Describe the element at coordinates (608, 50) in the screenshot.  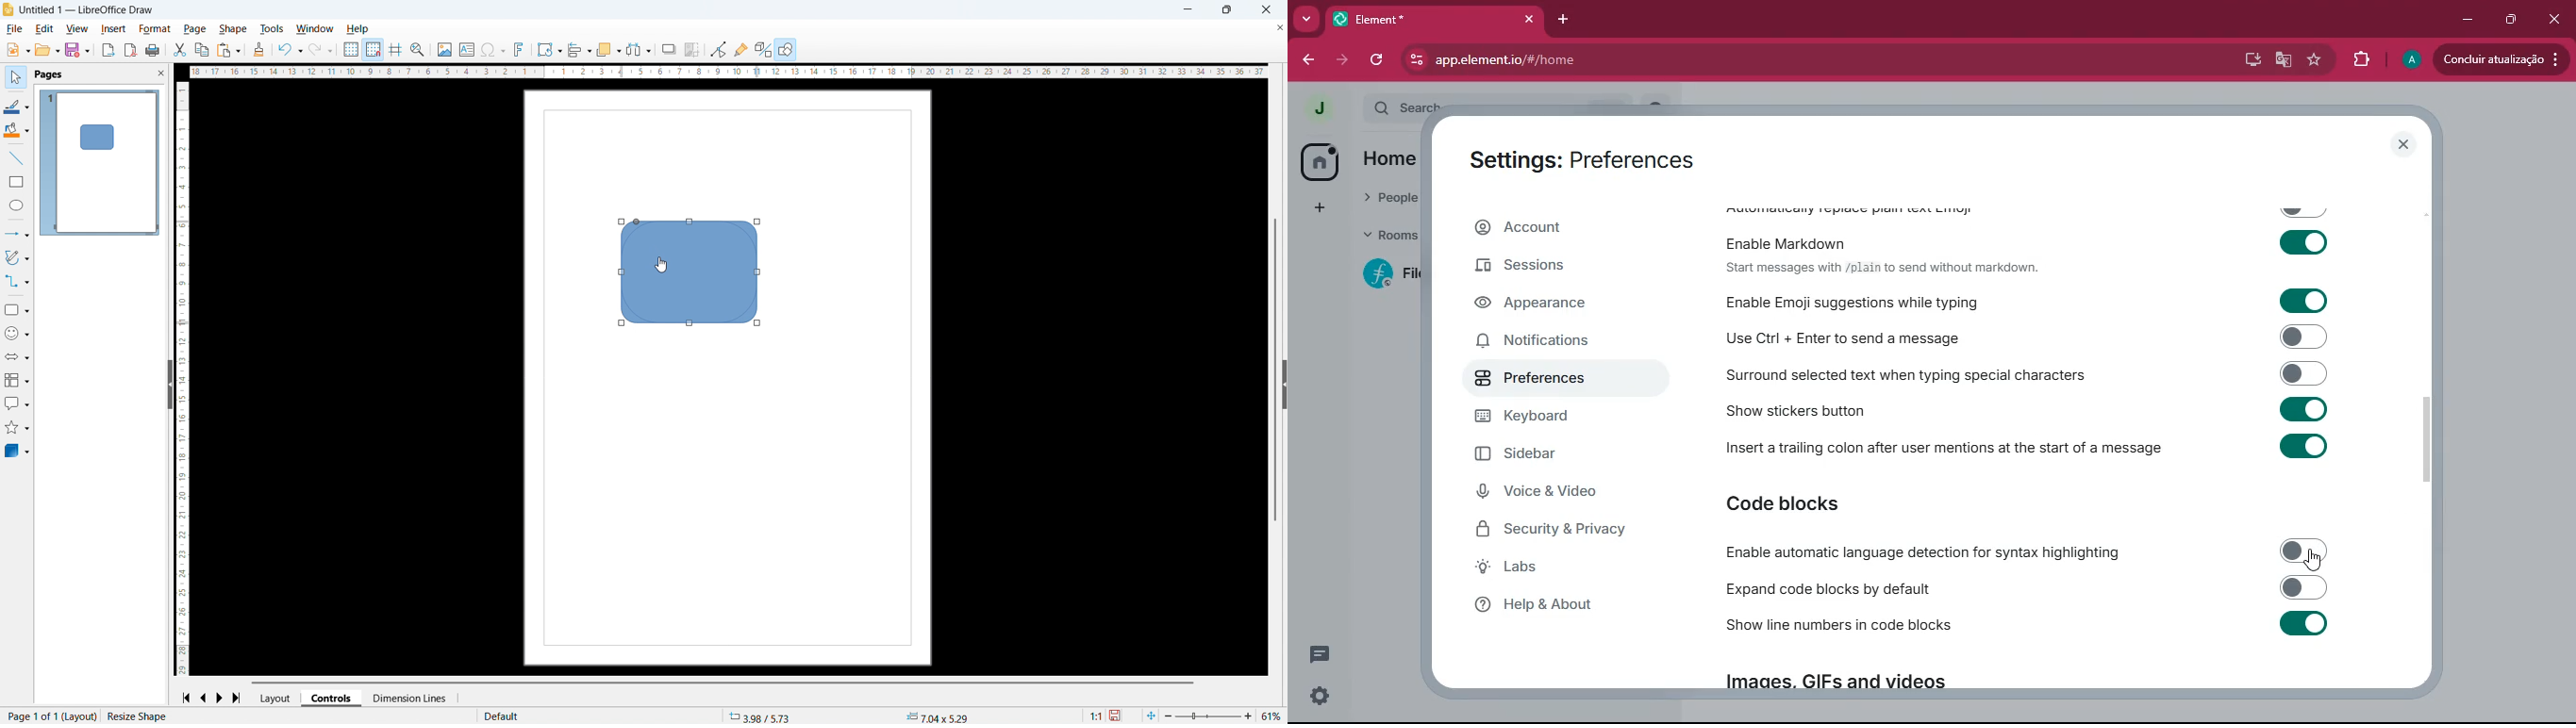
I see `arrange` at that location.